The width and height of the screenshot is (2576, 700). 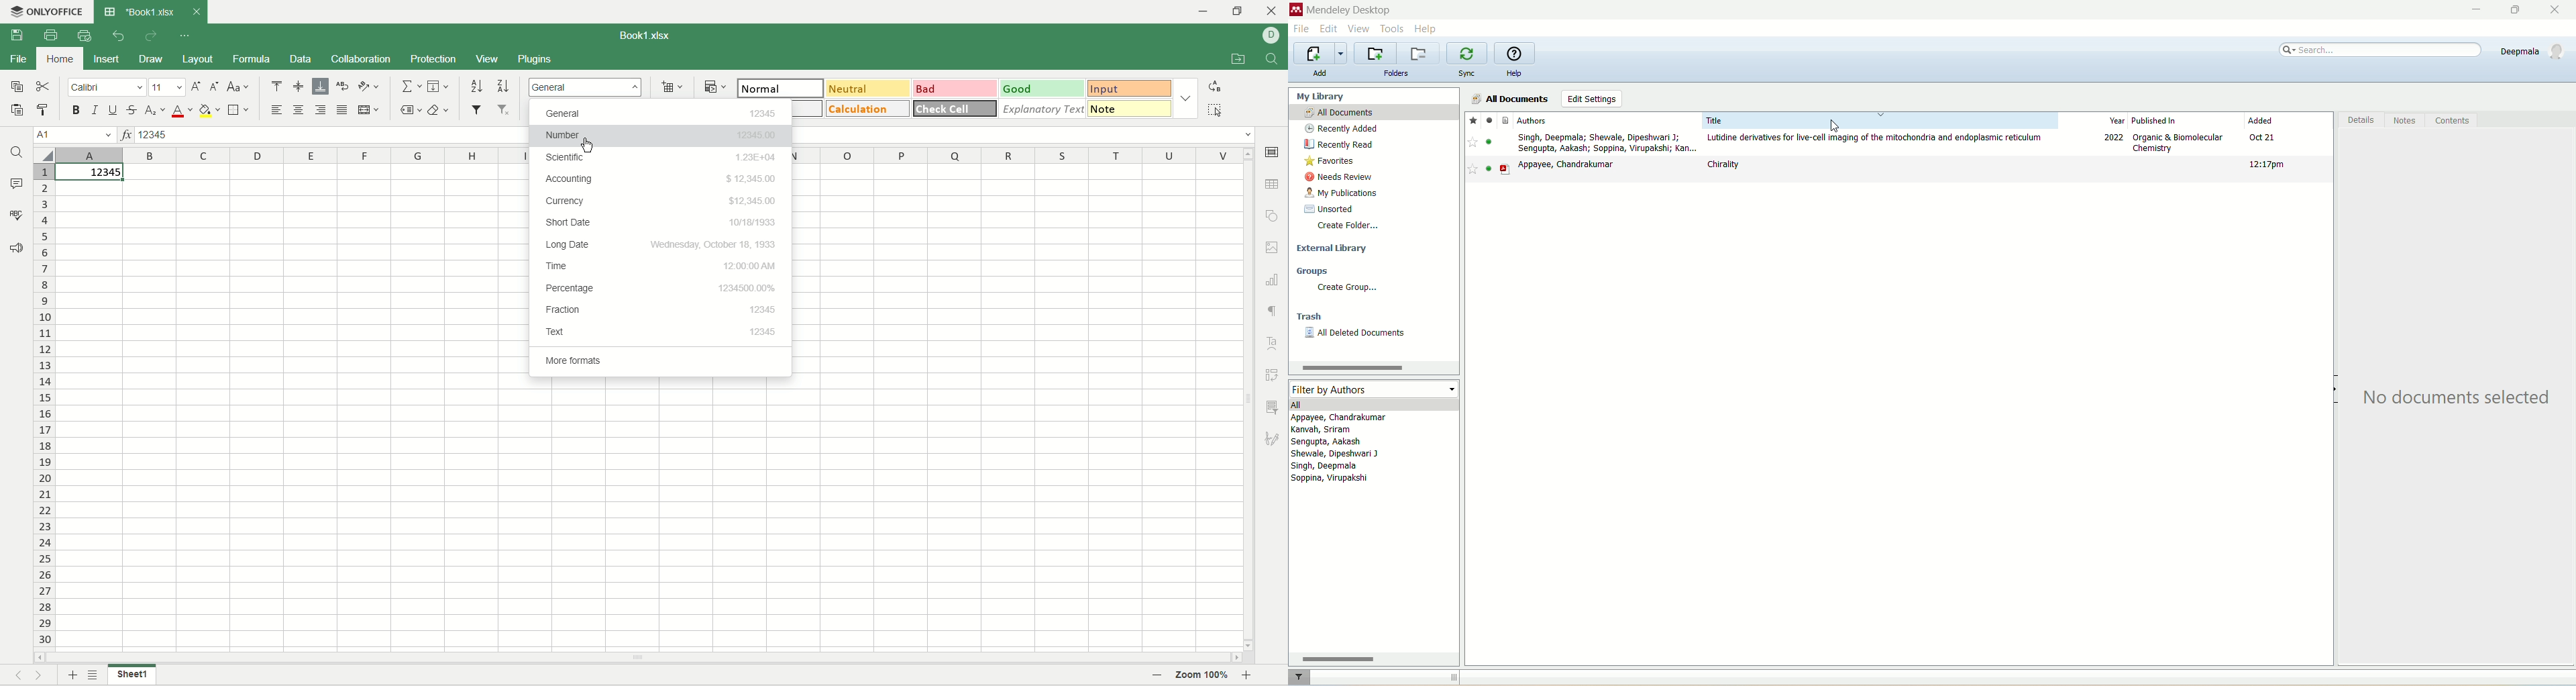 What do you see at coordinates (93, 675) in the screenshot?
I see `list of sheets` at bounding box center [93, 675].